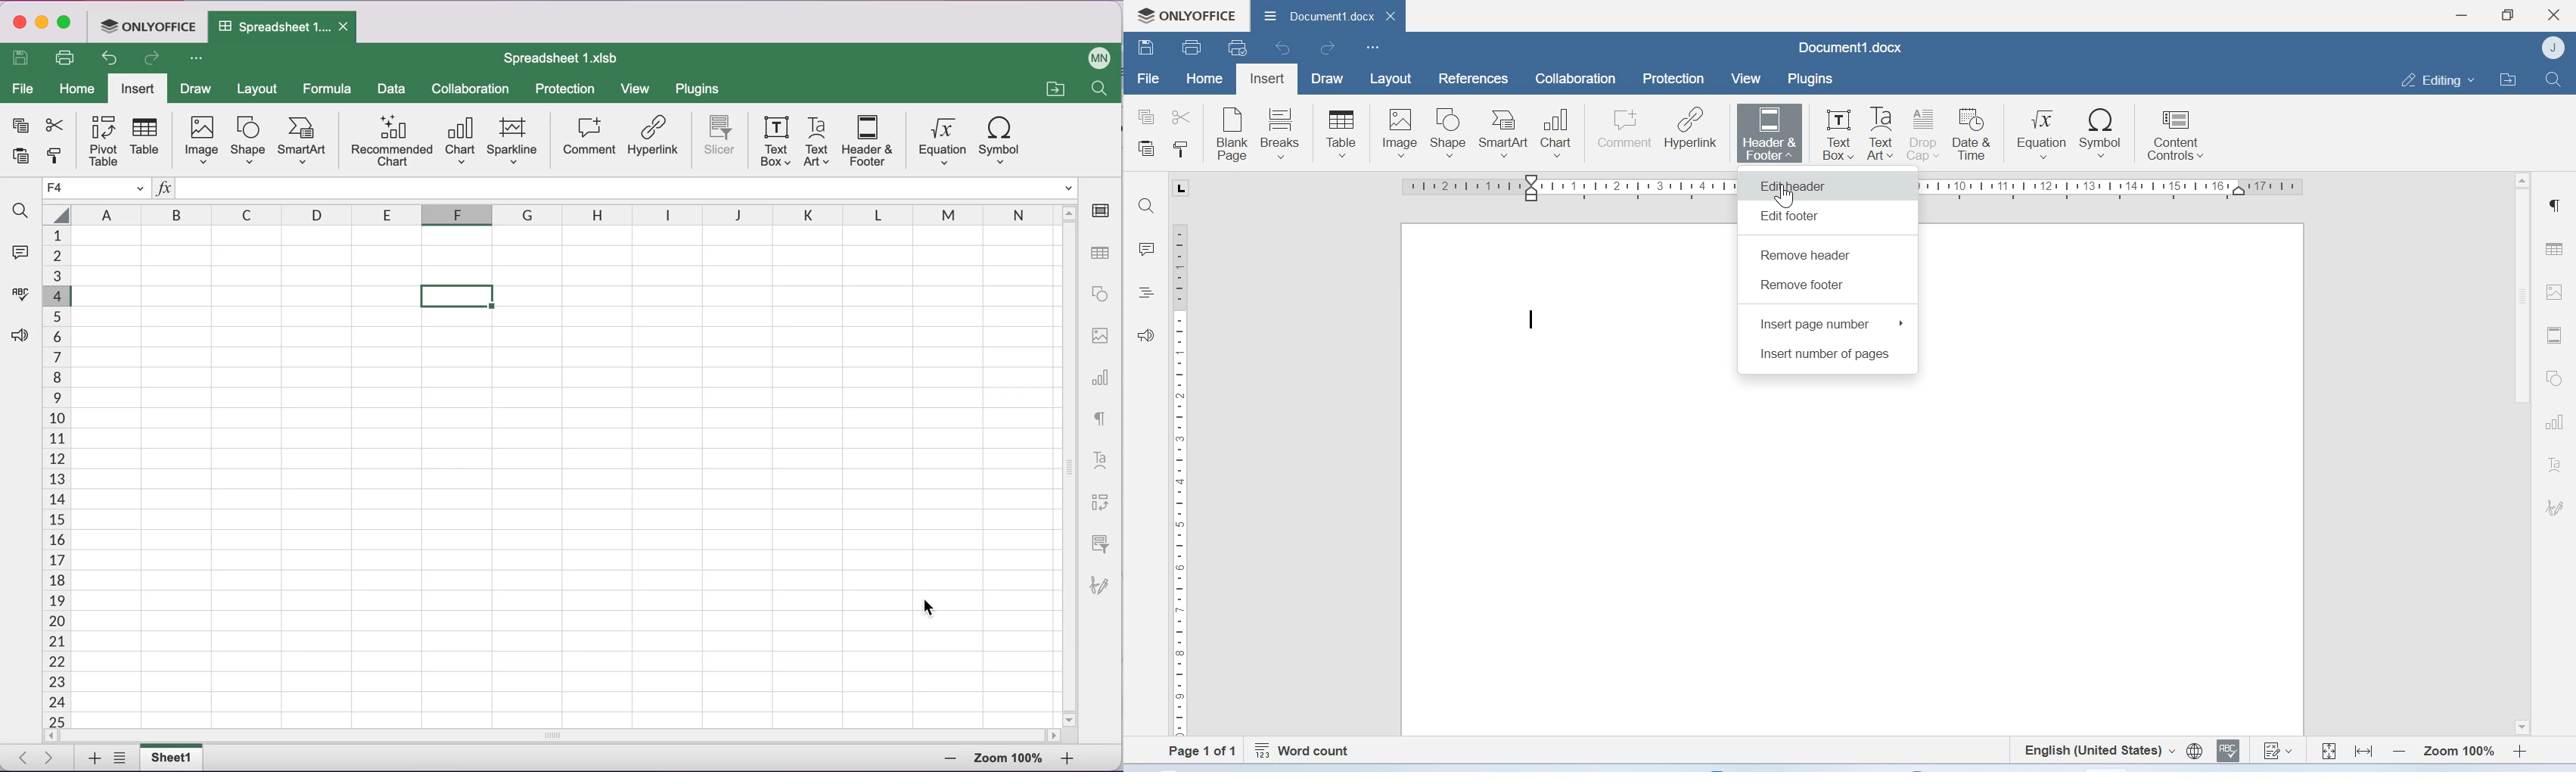 The width and height of the screenshot is (2576, 784). Describe the element at coordinates (2398, 750) in the screenshot. I see `Zoom out` at that location.